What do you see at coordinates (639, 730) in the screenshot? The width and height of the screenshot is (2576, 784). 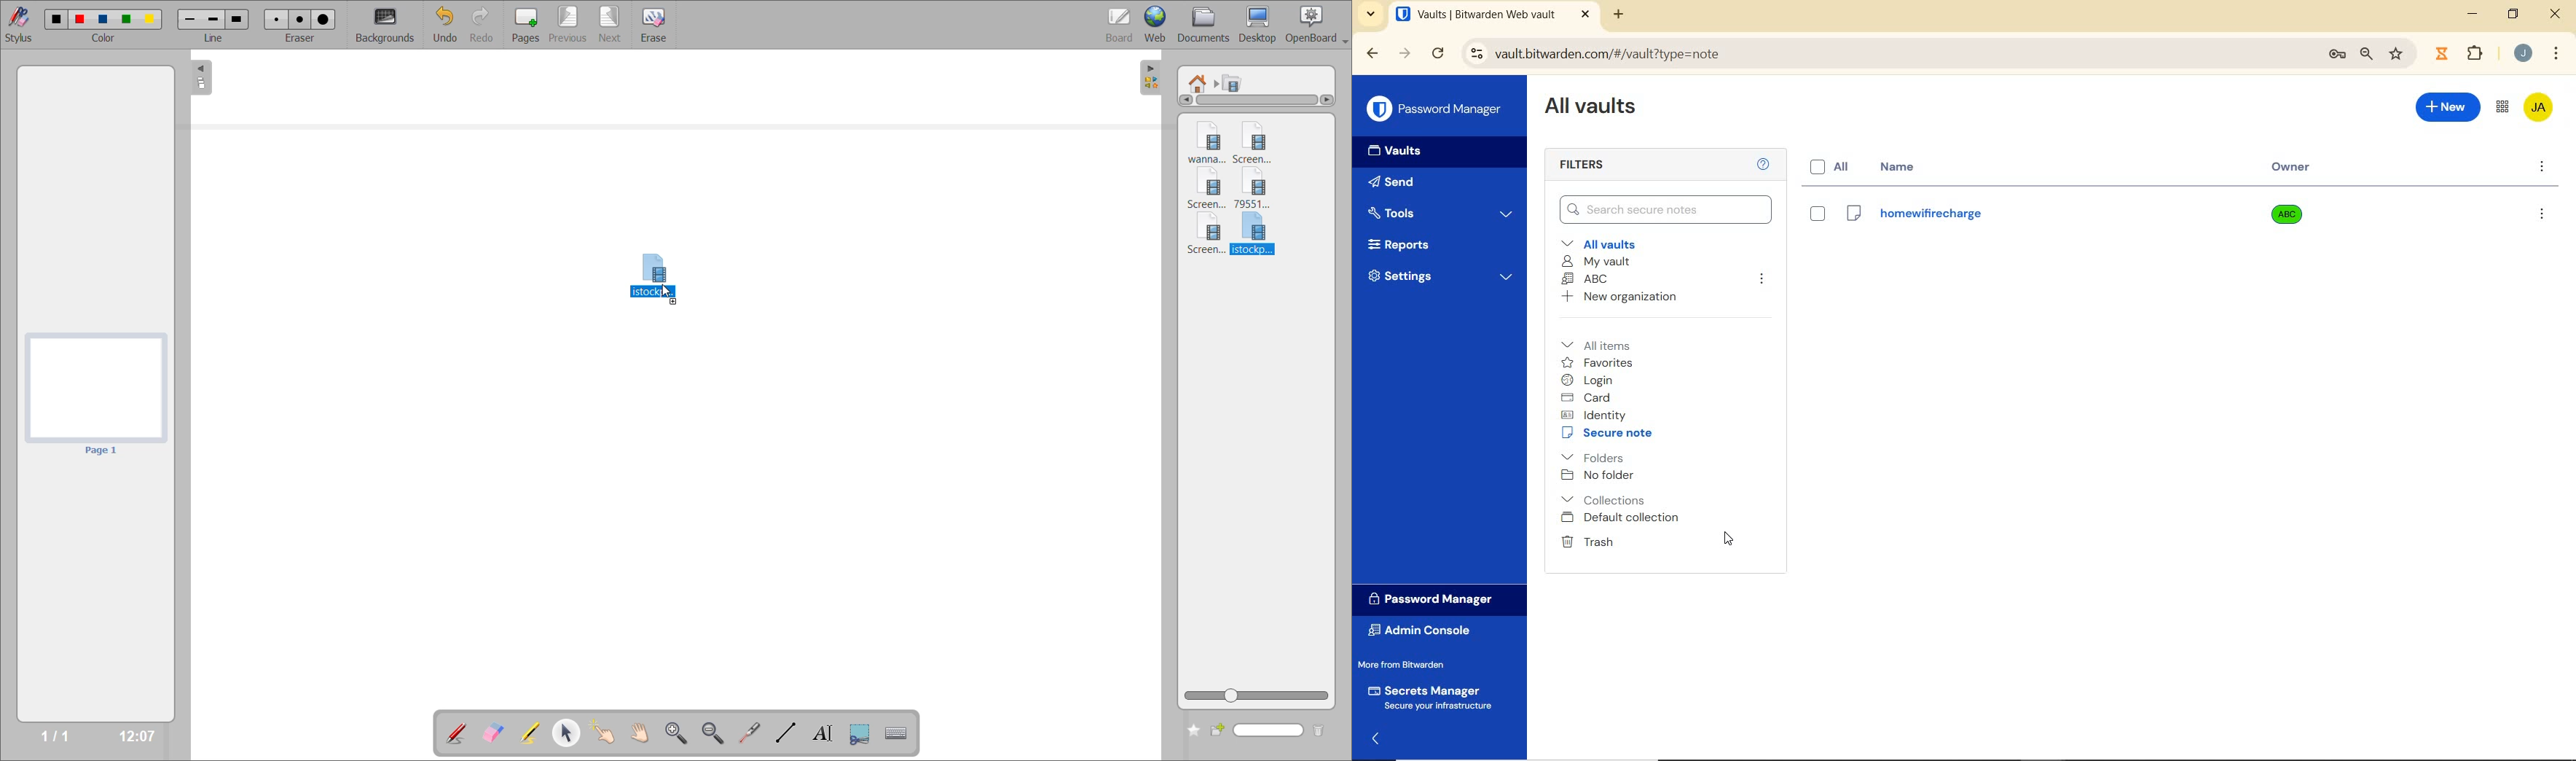 I see `scroll page` at bounding box center [639, 730].